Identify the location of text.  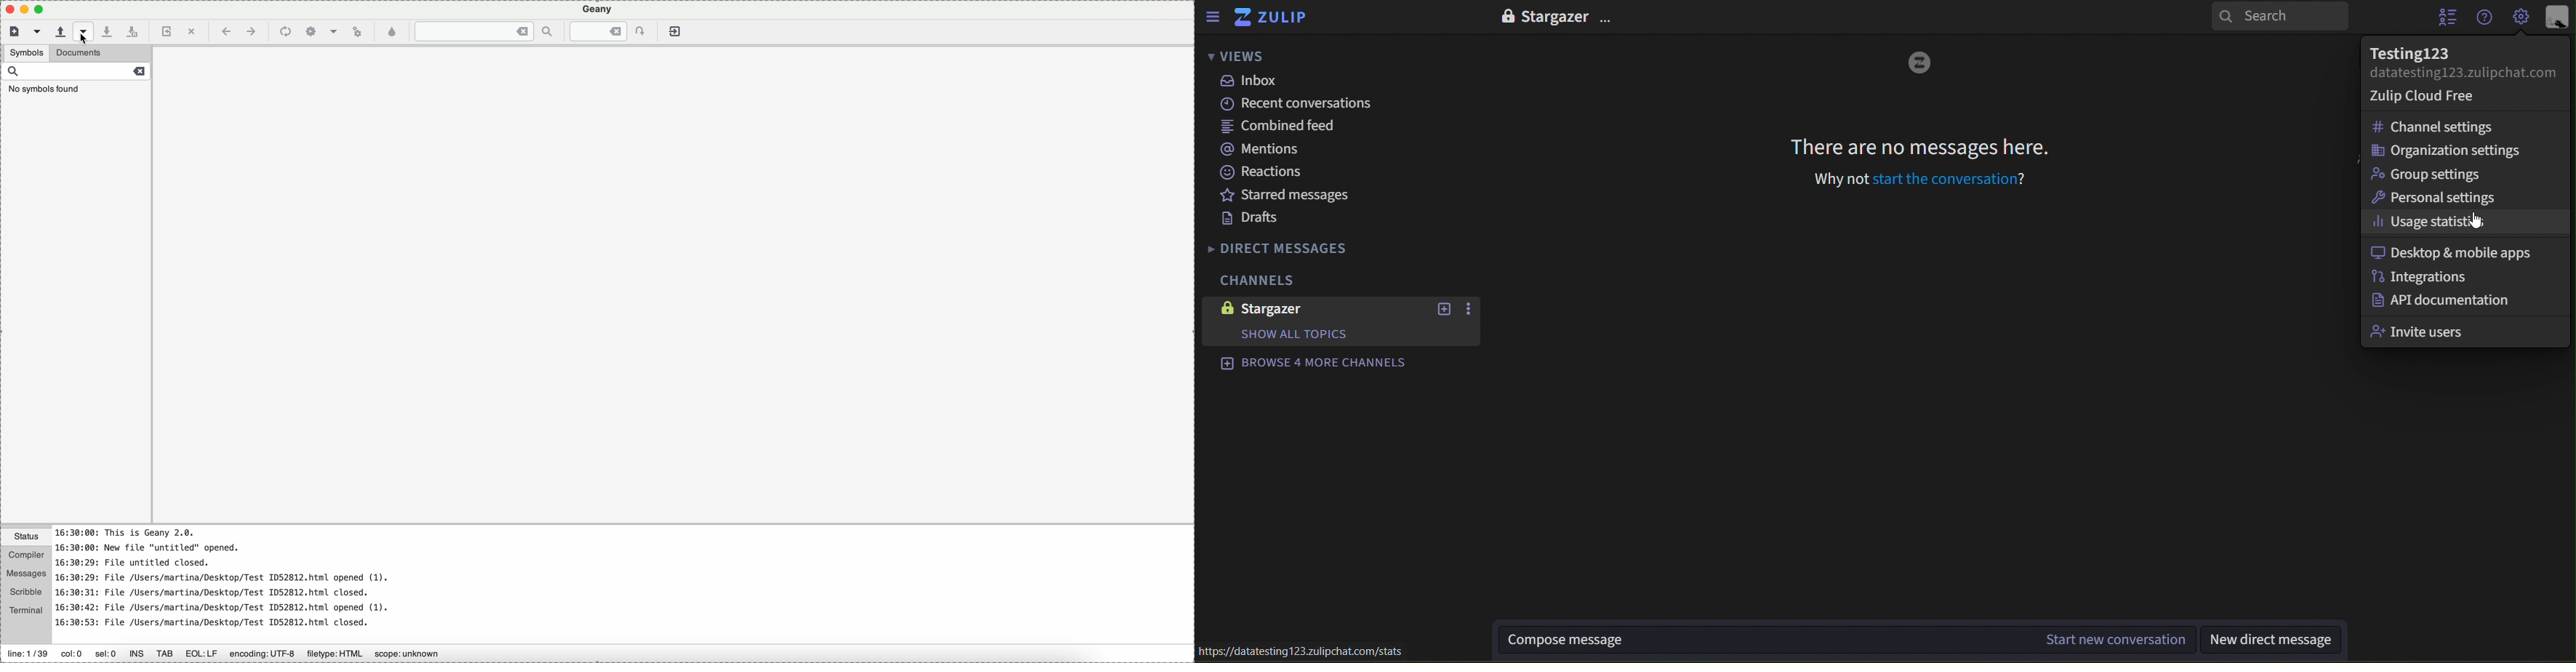
(1554, 17).